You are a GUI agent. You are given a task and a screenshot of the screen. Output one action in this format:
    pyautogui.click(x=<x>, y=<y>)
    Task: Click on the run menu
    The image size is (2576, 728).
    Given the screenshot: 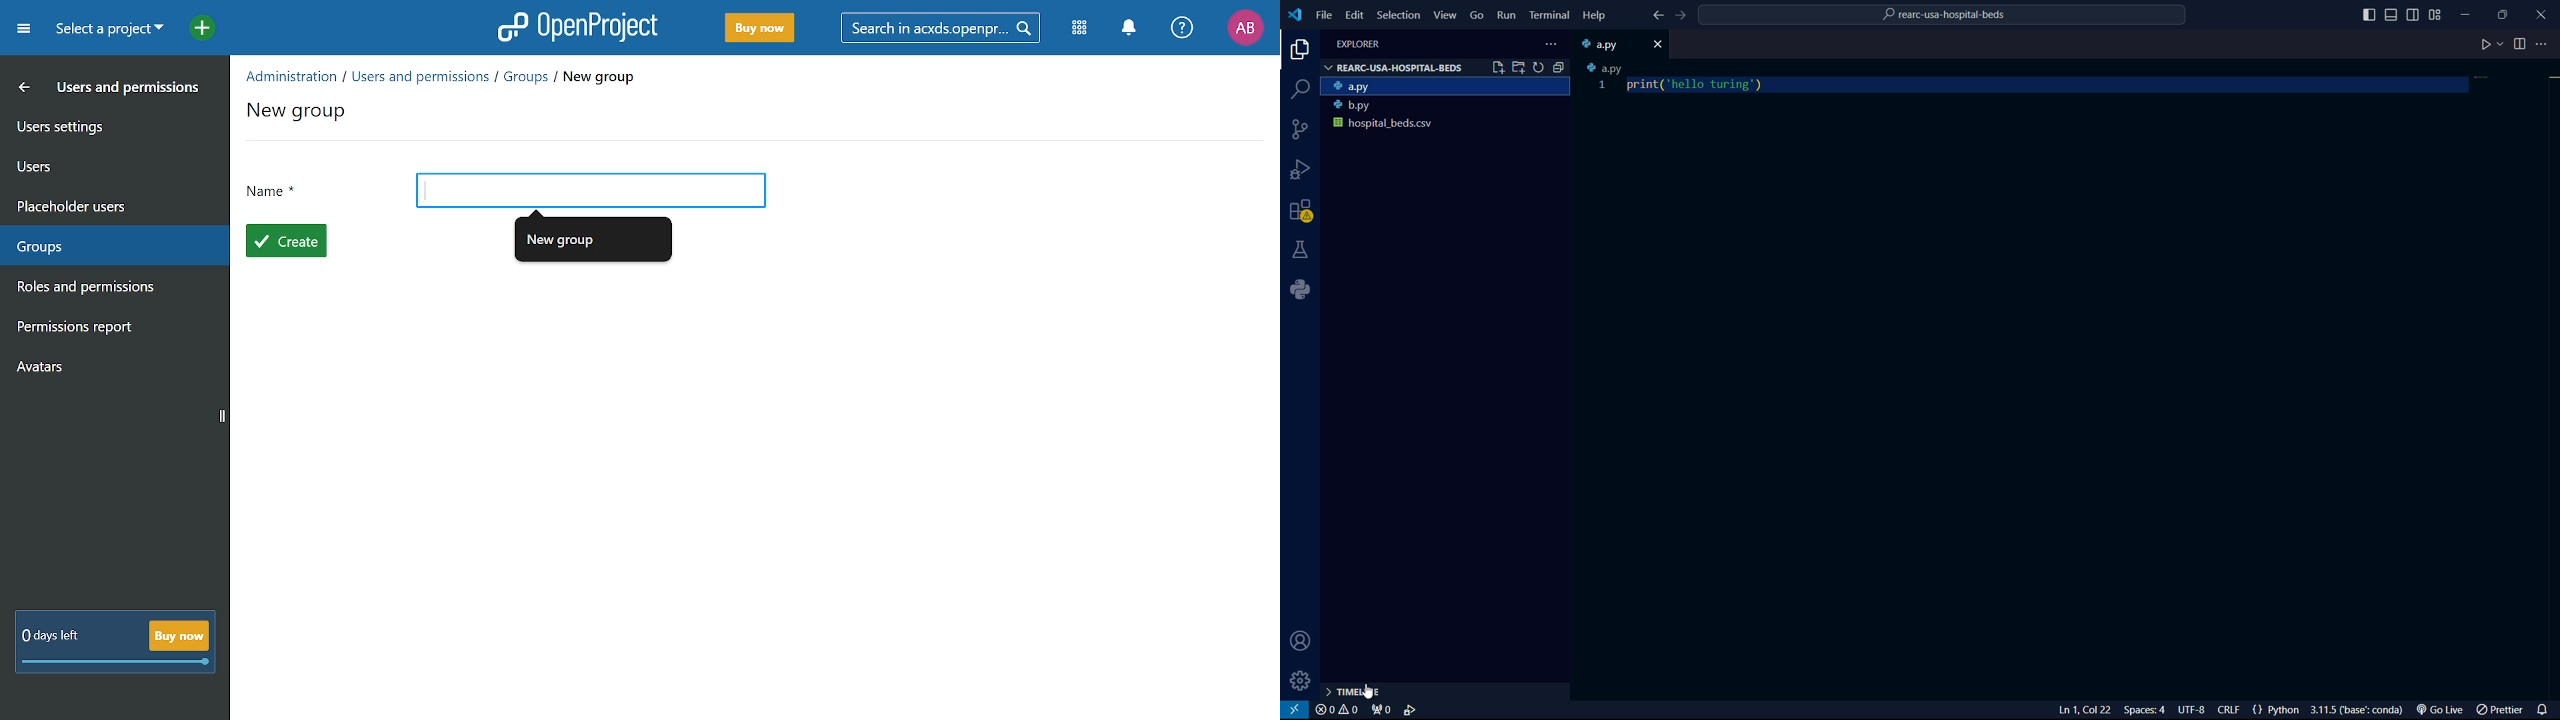 What is the action you would take?
    pyautogui.click(x=1506, y=16)
    